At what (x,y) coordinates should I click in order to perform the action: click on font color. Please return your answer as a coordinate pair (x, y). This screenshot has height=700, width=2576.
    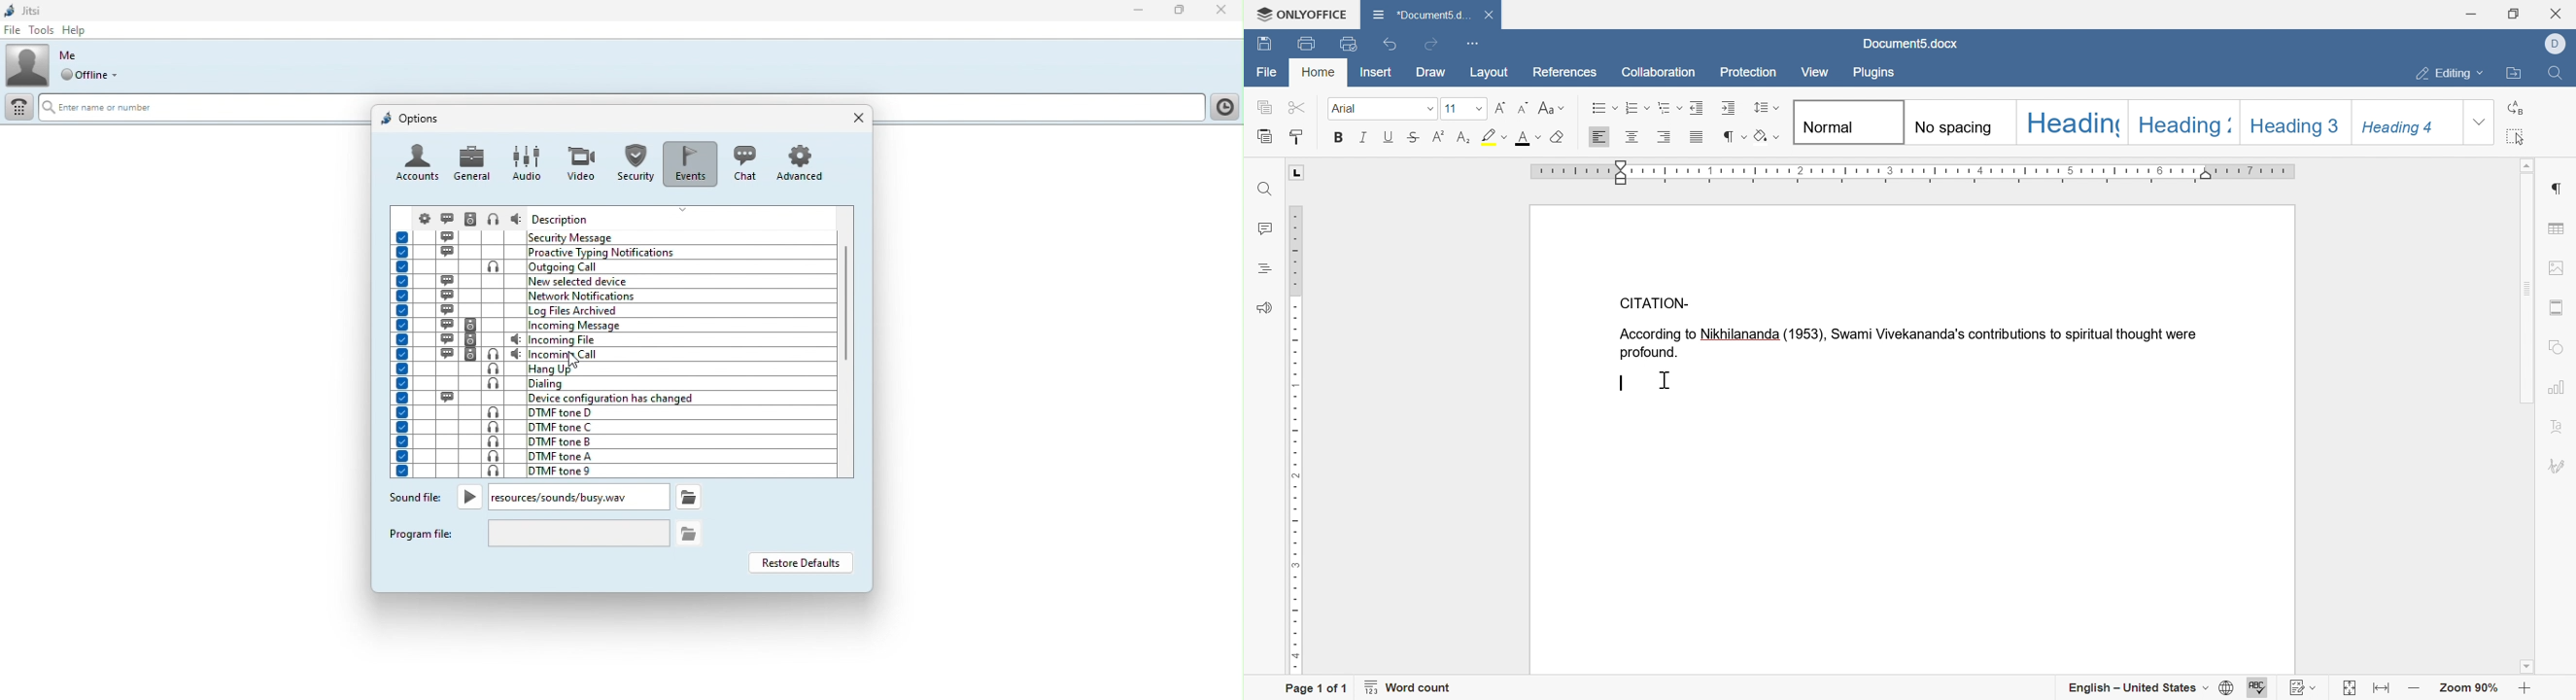
    Looking at the image, I should click on (1528, 140).